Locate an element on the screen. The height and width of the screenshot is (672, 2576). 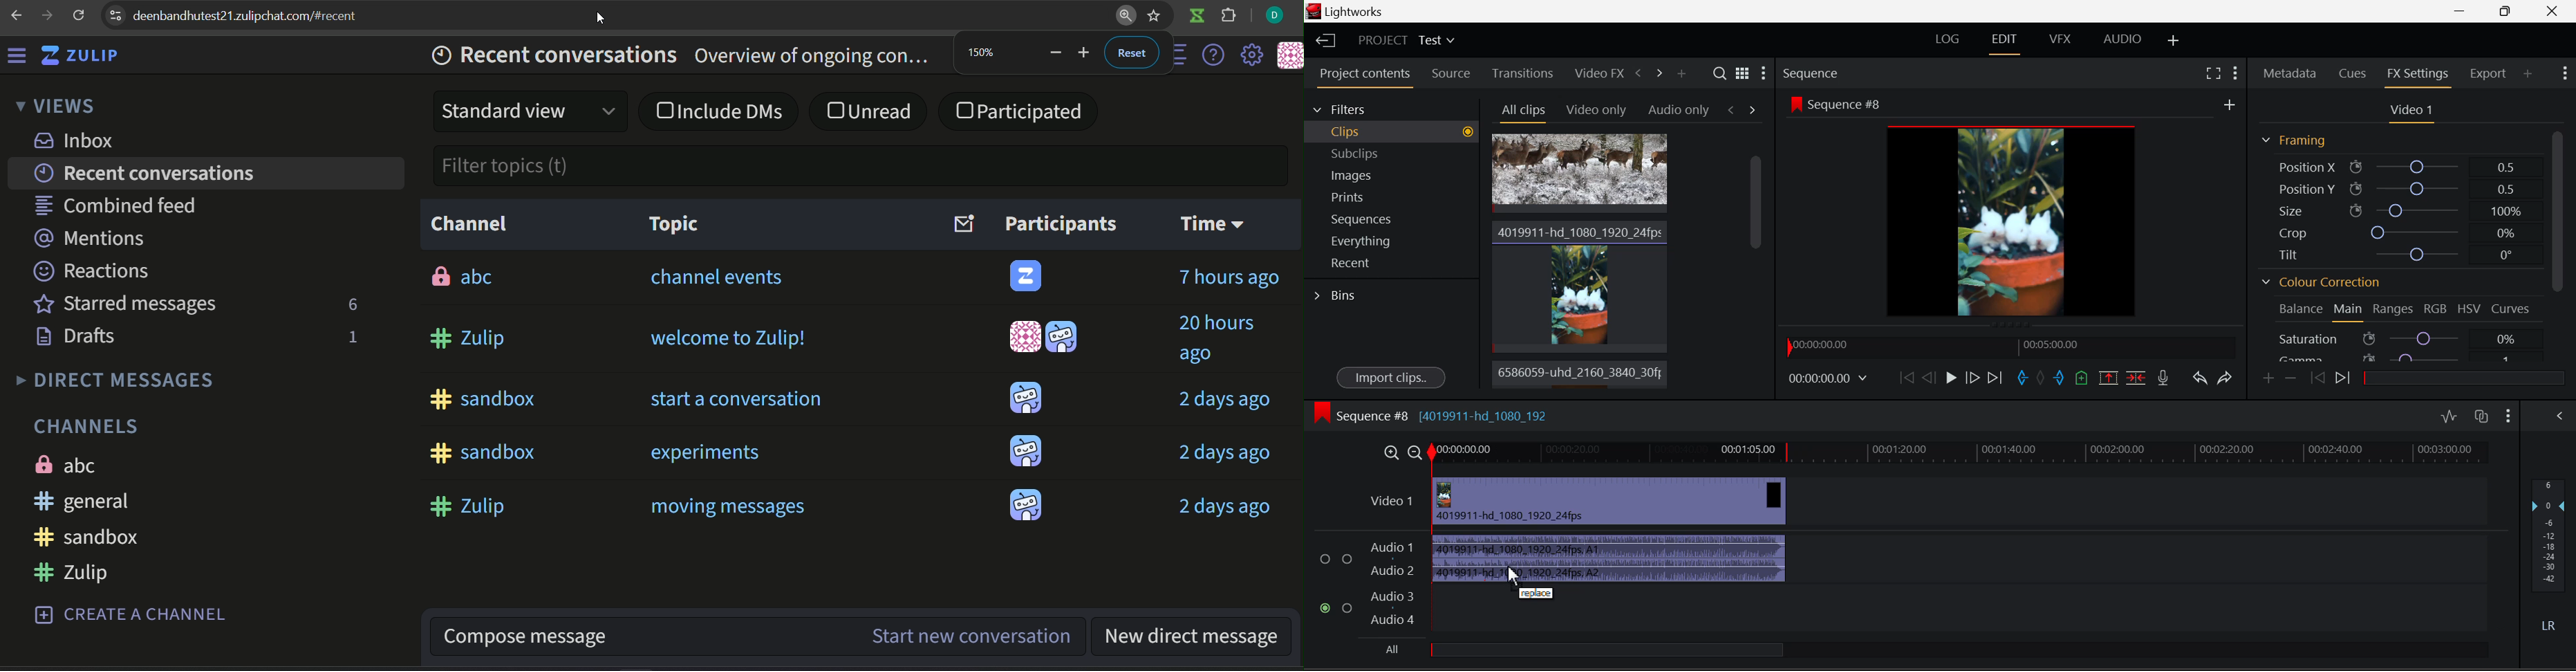
Ranges is located at coordinates (2393, 309).